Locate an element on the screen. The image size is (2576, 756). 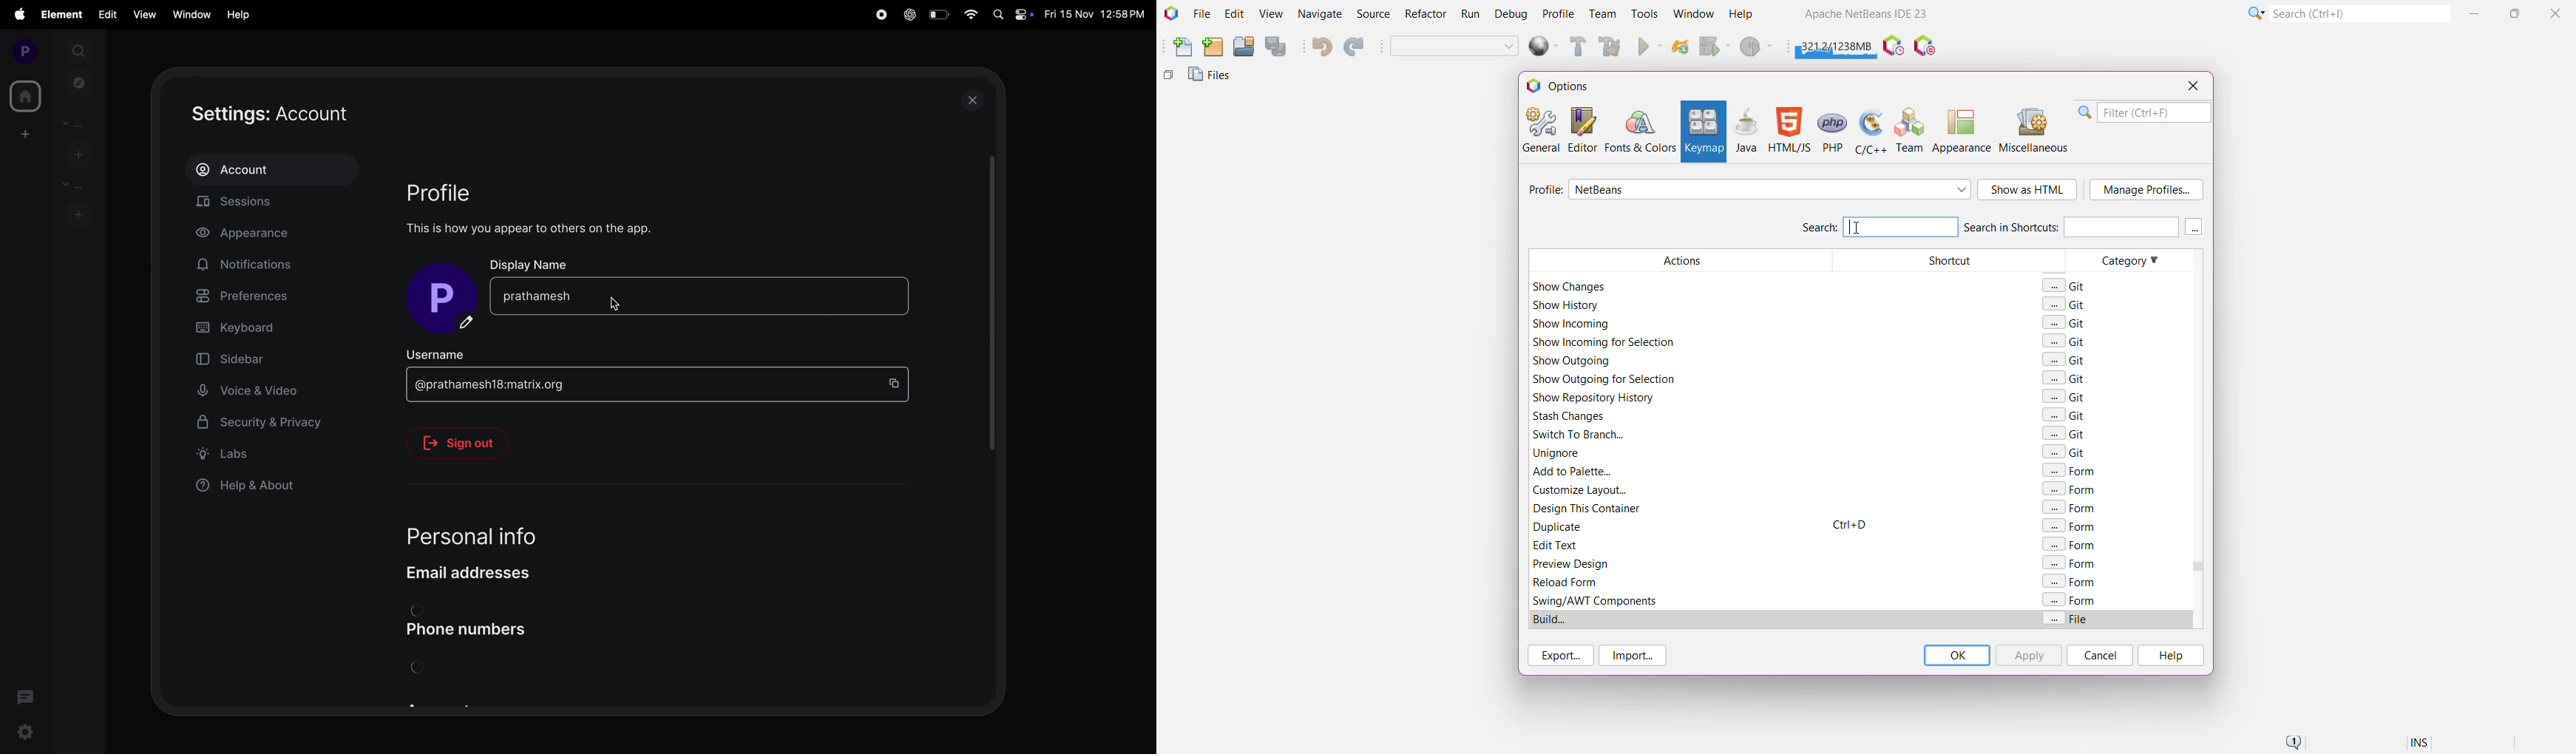
phone numbers is located at coordinates (476, 630).